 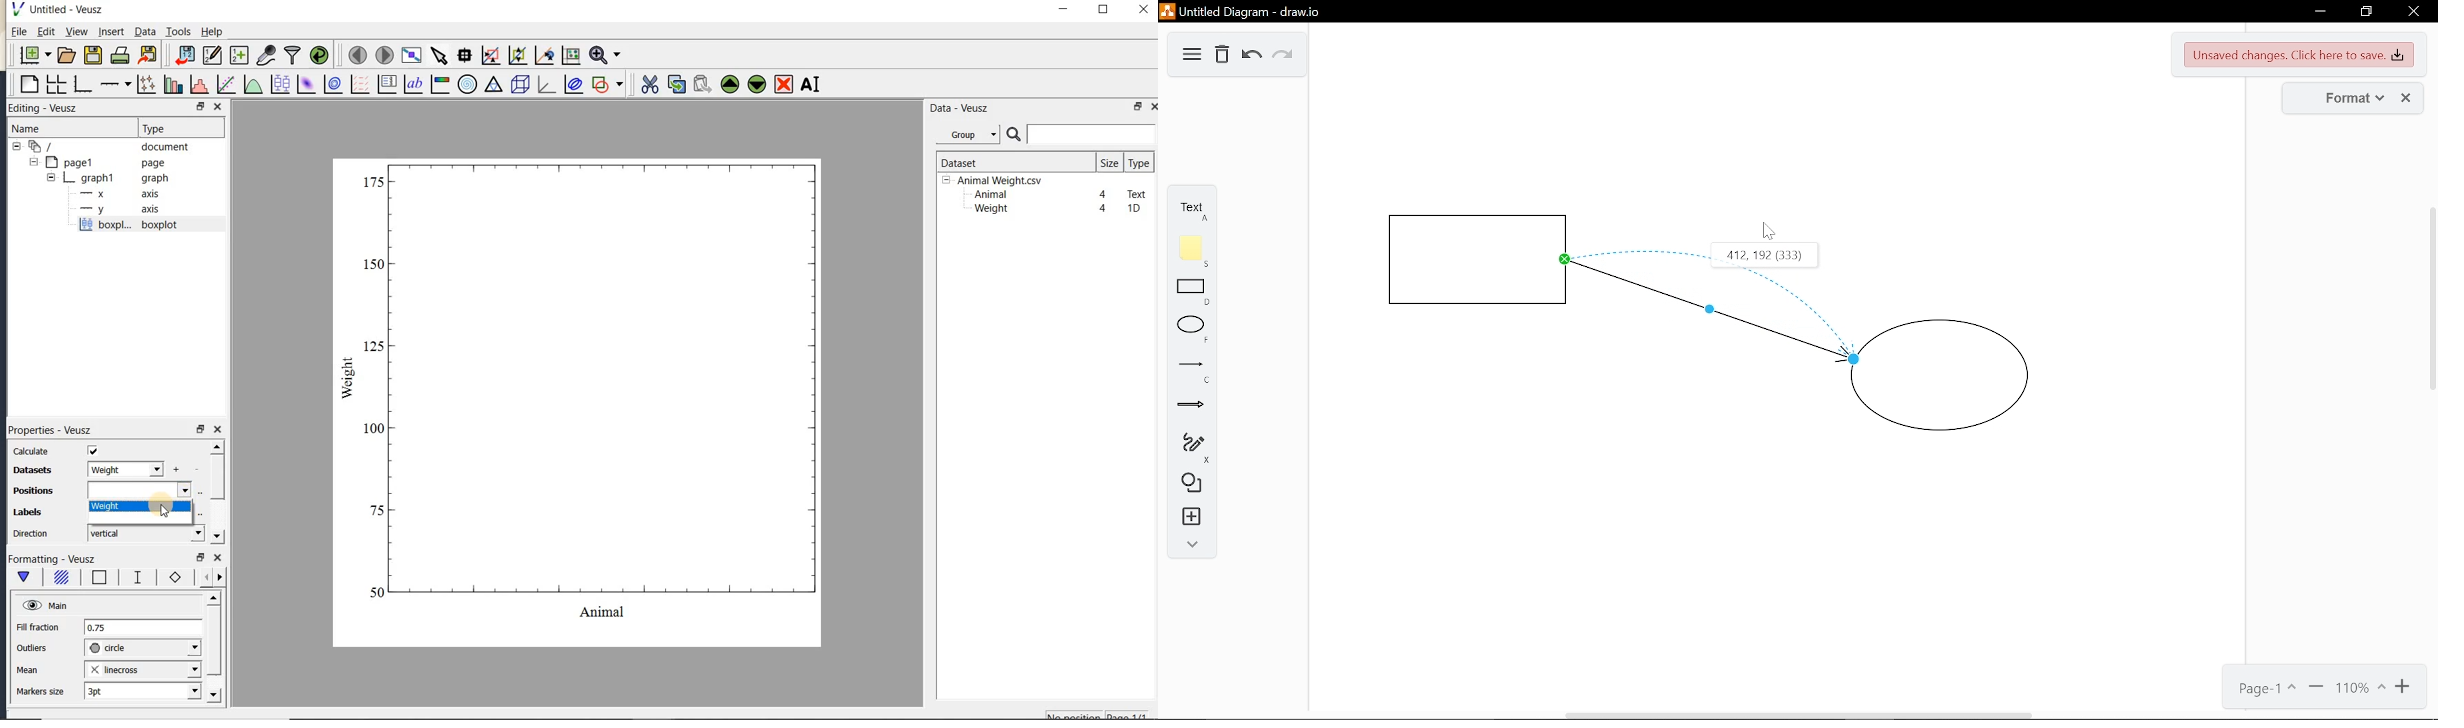 I want to click on close, so click(x=218, y=559).